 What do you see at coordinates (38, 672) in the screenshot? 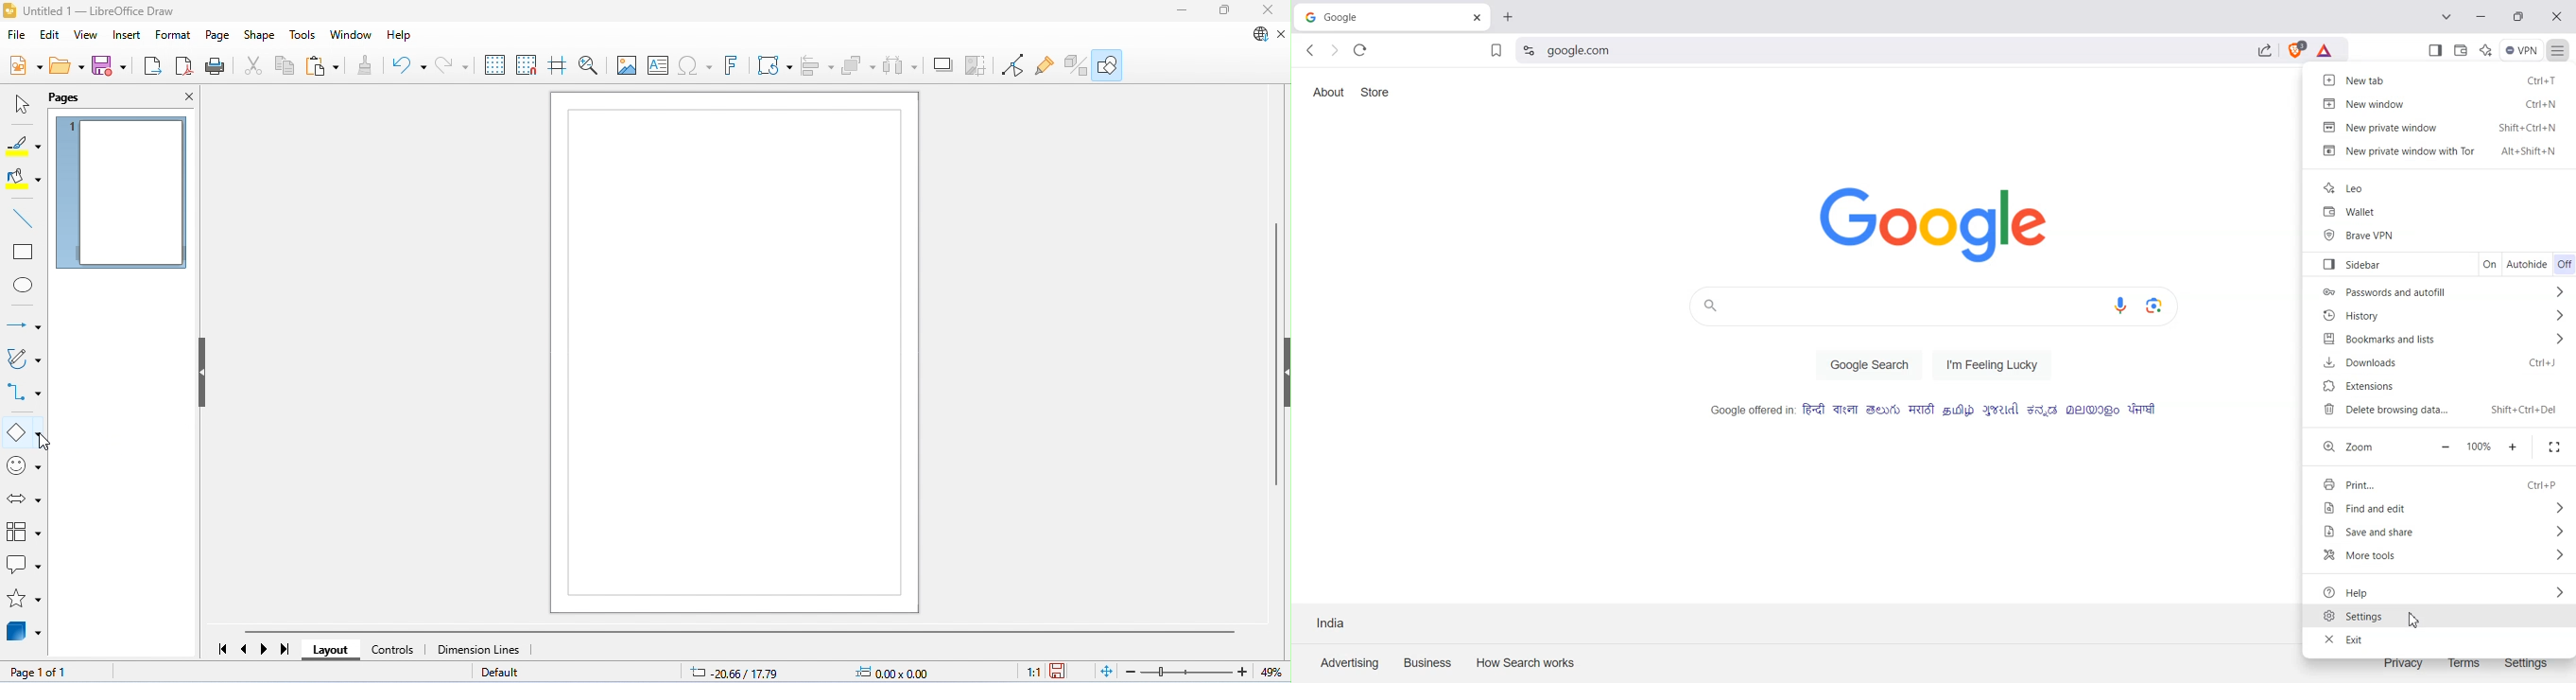
I see `page 1 of 1` at bounding box center [38, 672].